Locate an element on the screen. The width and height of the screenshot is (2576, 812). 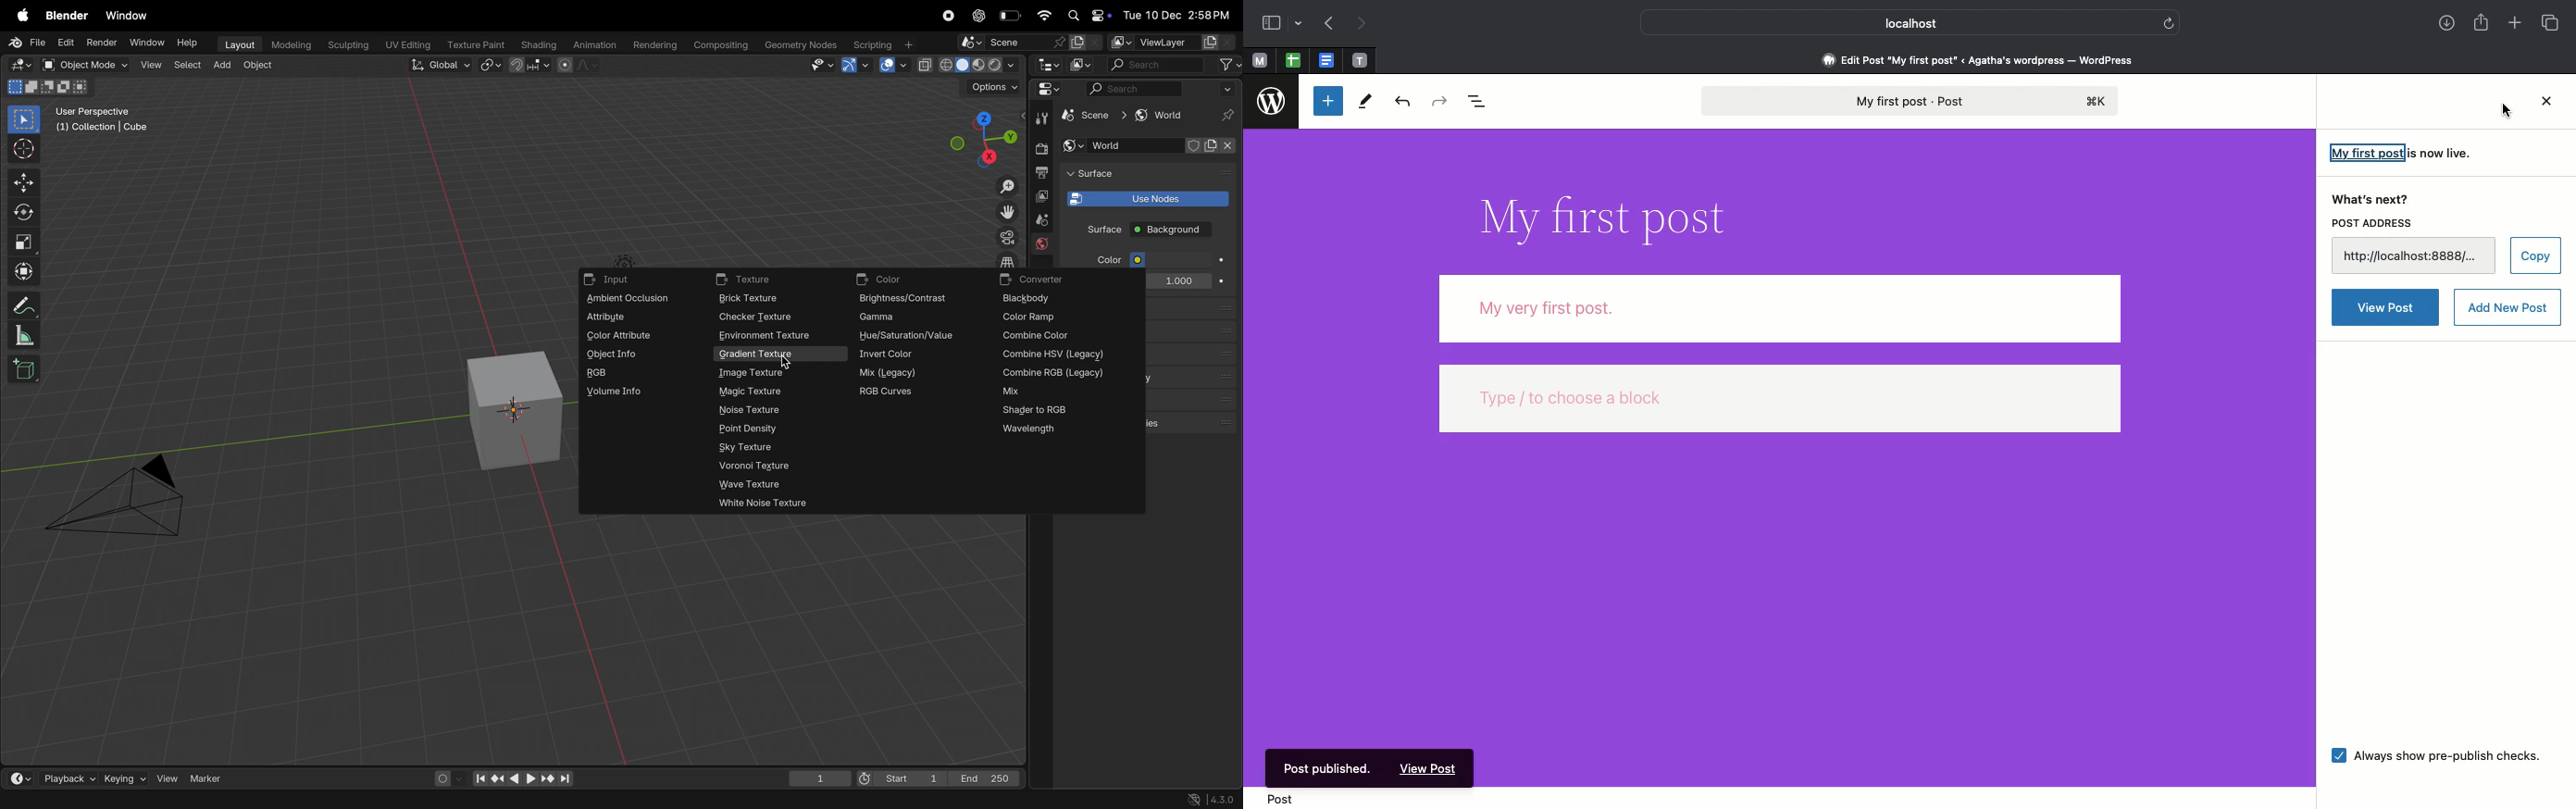
Local host is located at coordinates (1897, 20).